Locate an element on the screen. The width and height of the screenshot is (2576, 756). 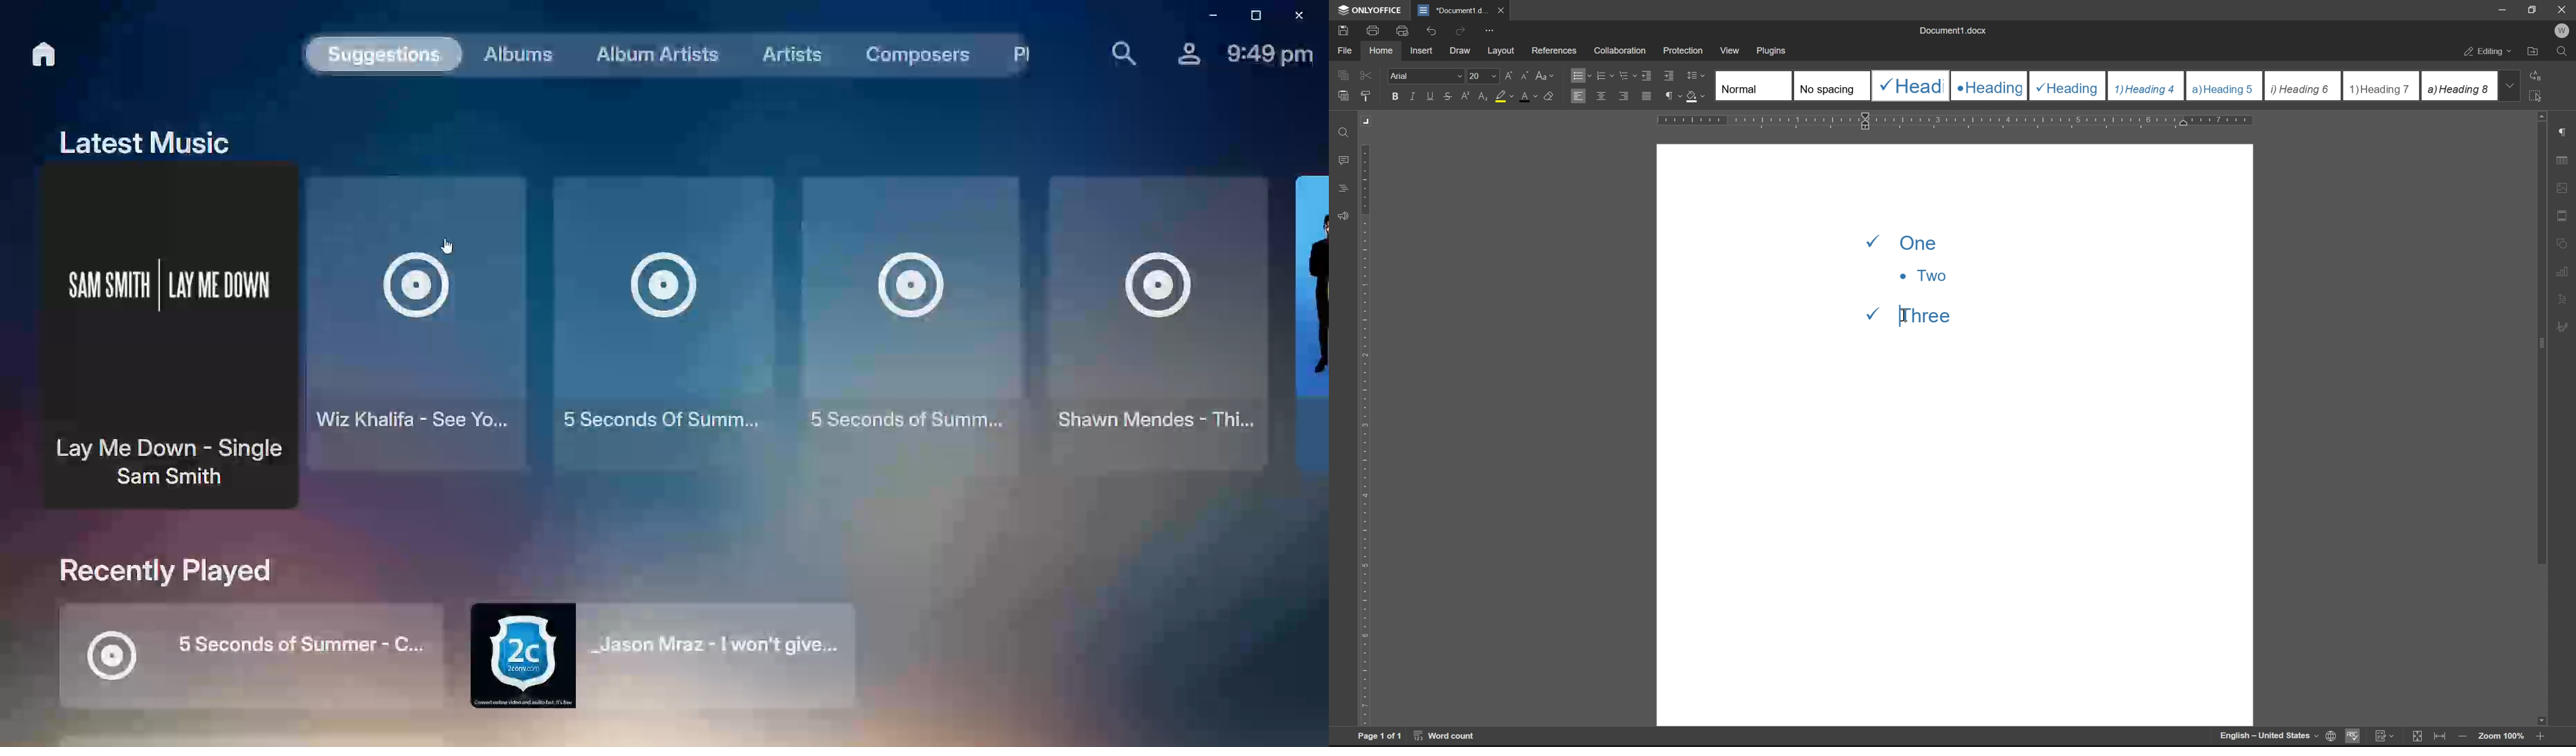
layout is located at coordinates (1501, 51).